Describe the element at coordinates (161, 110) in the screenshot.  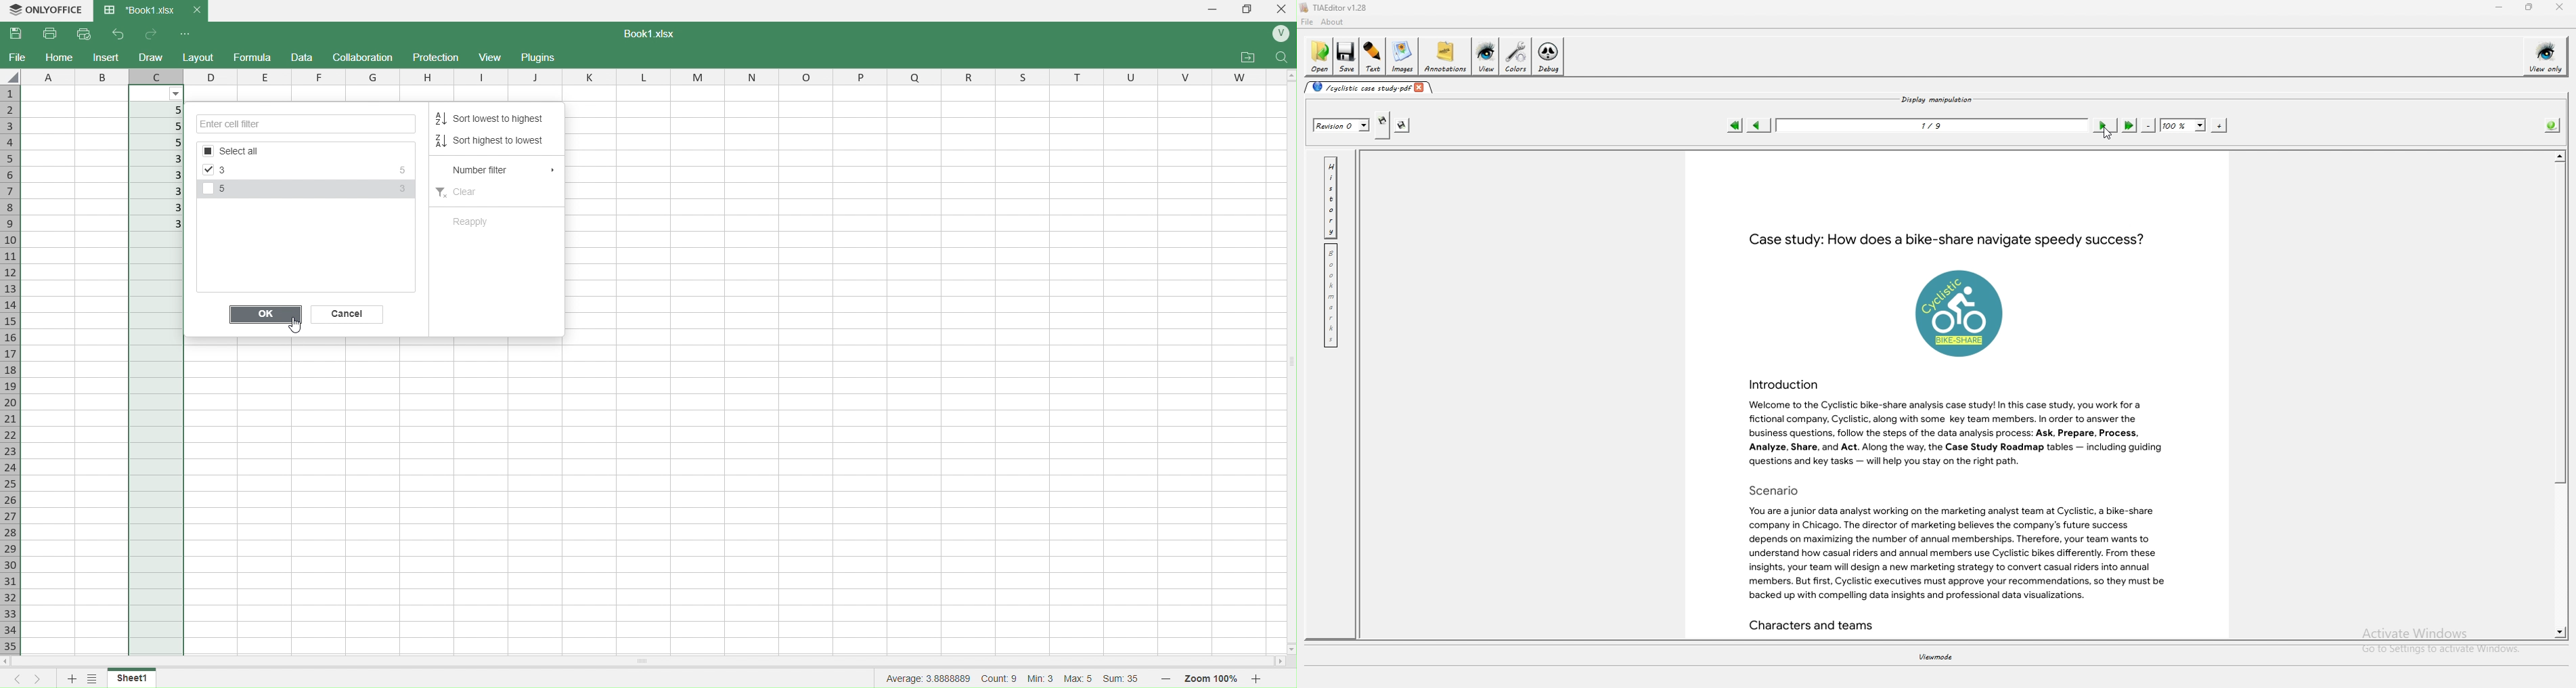
I see `5` at that location.